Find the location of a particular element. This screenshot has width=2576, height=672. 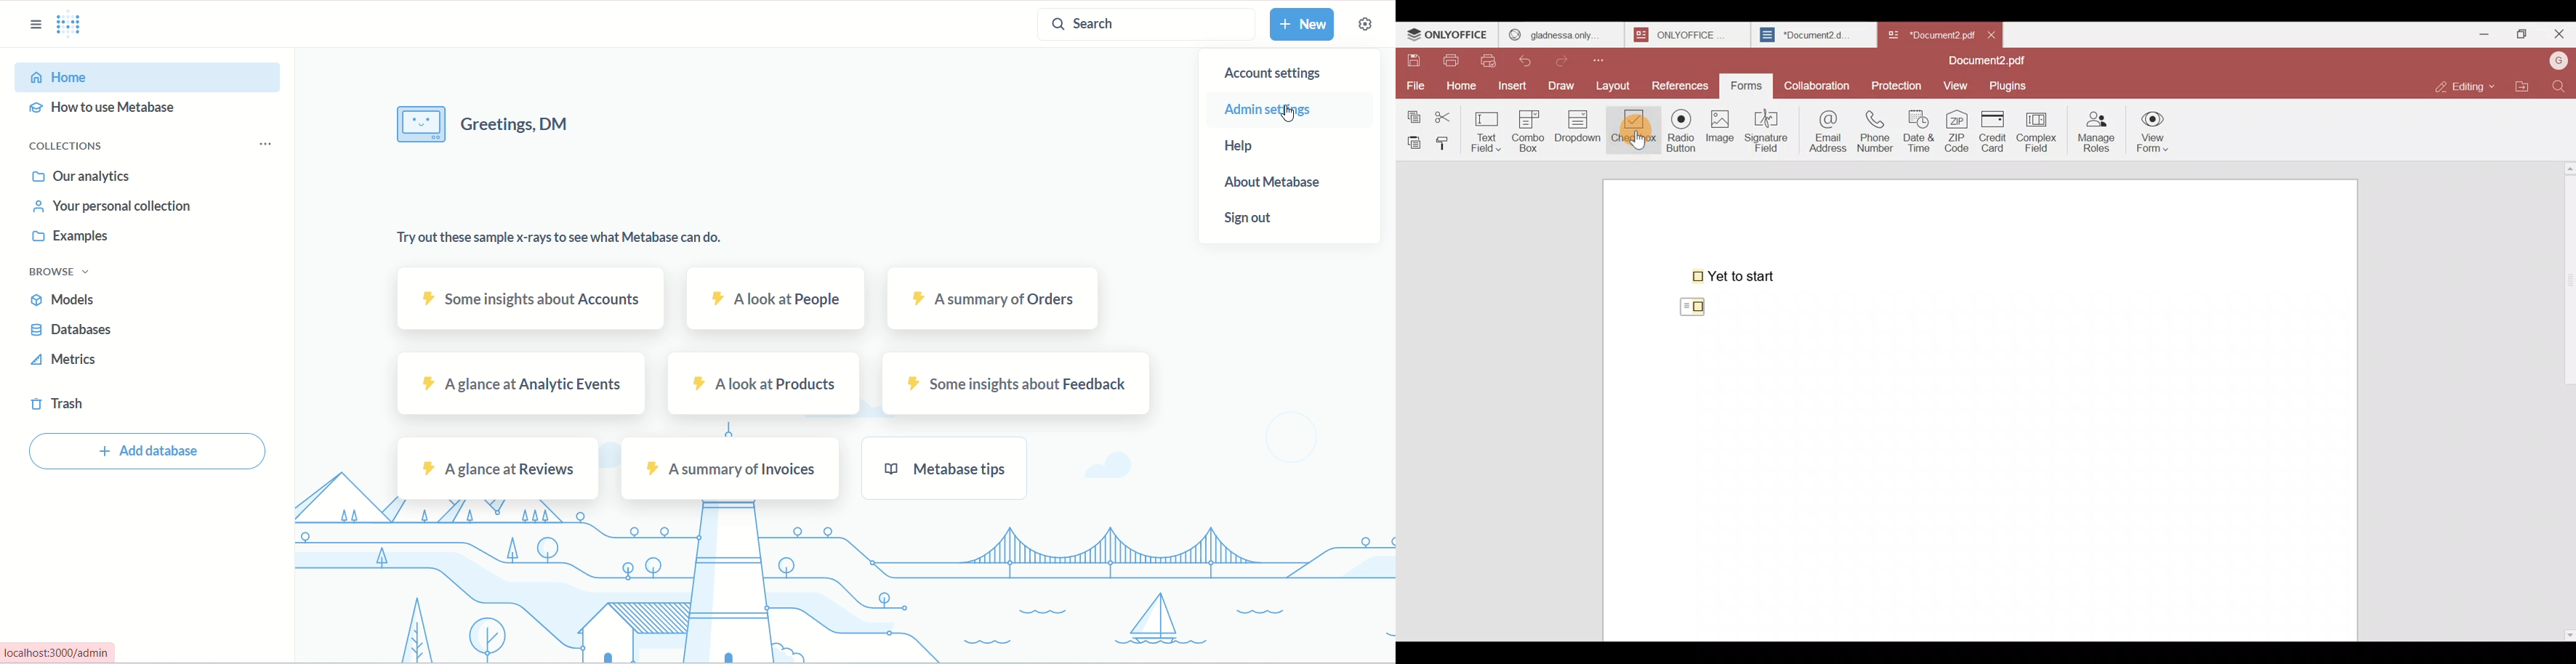

Manage roles is located at coordinates (2097, 128).